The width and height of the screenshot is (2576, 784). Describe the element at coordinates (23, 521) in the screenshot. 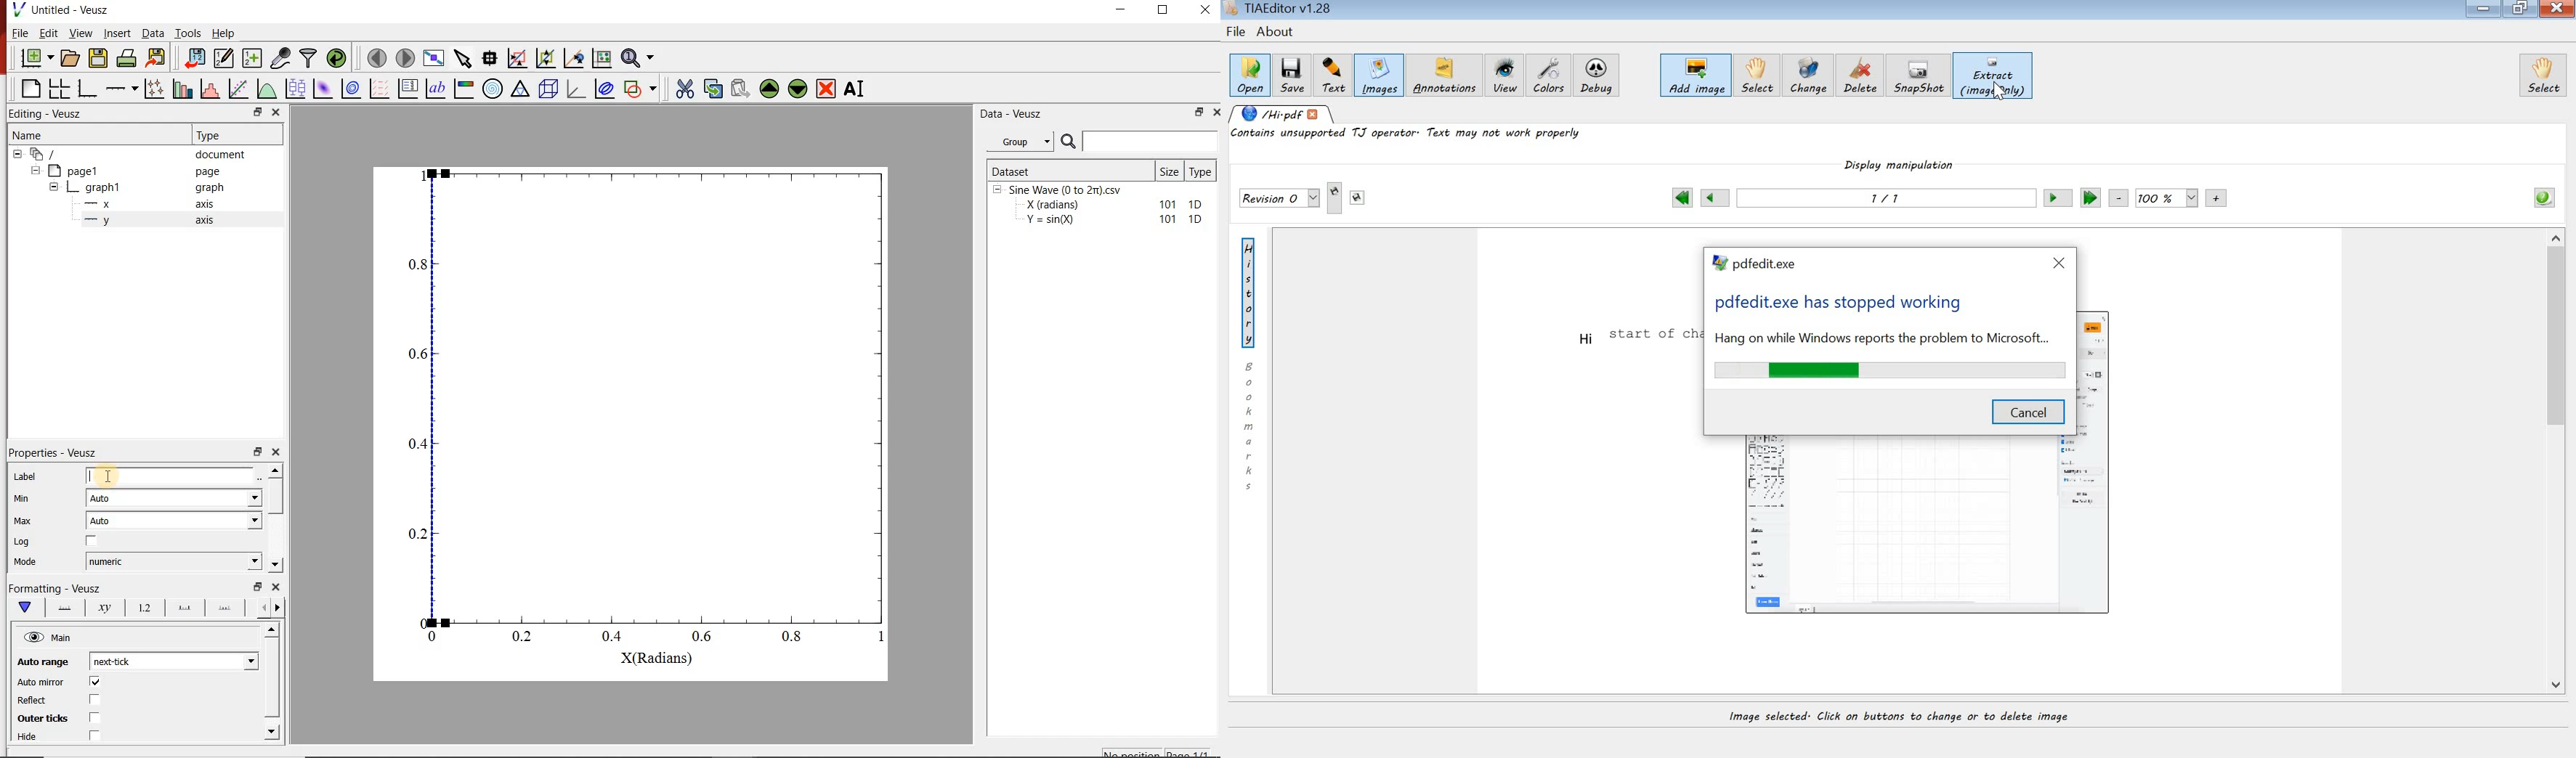

I see `Max` at that location.